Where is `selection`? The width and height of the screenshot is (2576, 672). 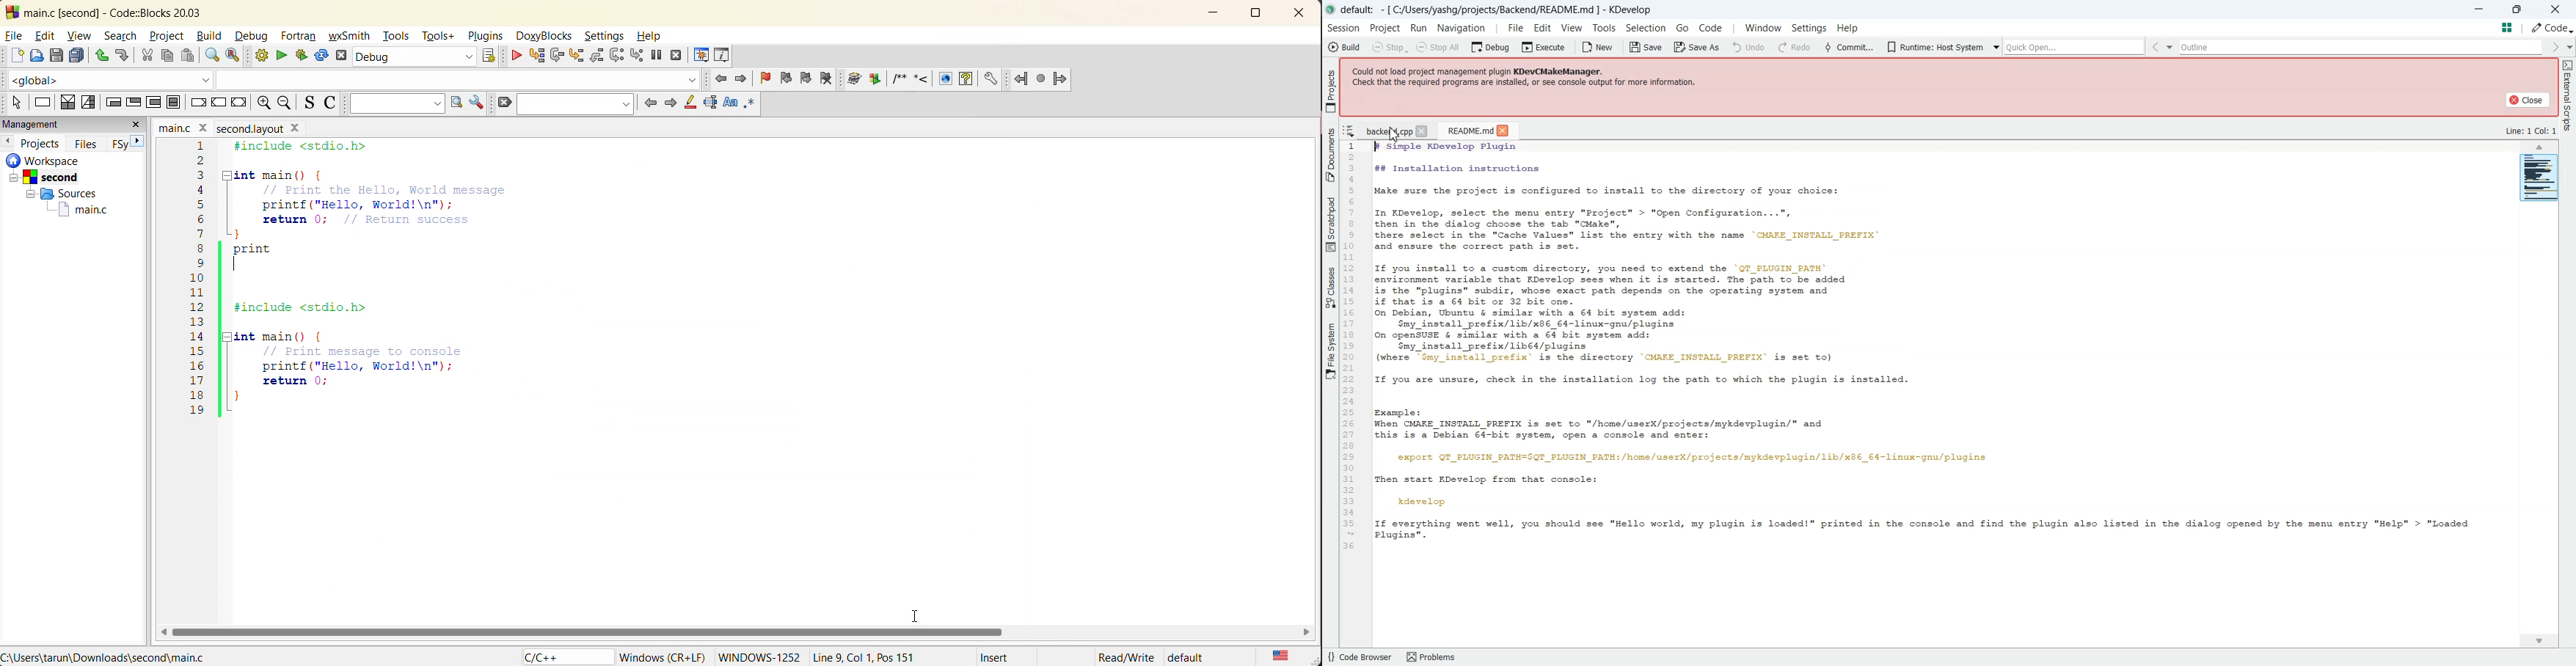 selection is located at coordinates (89, 103).